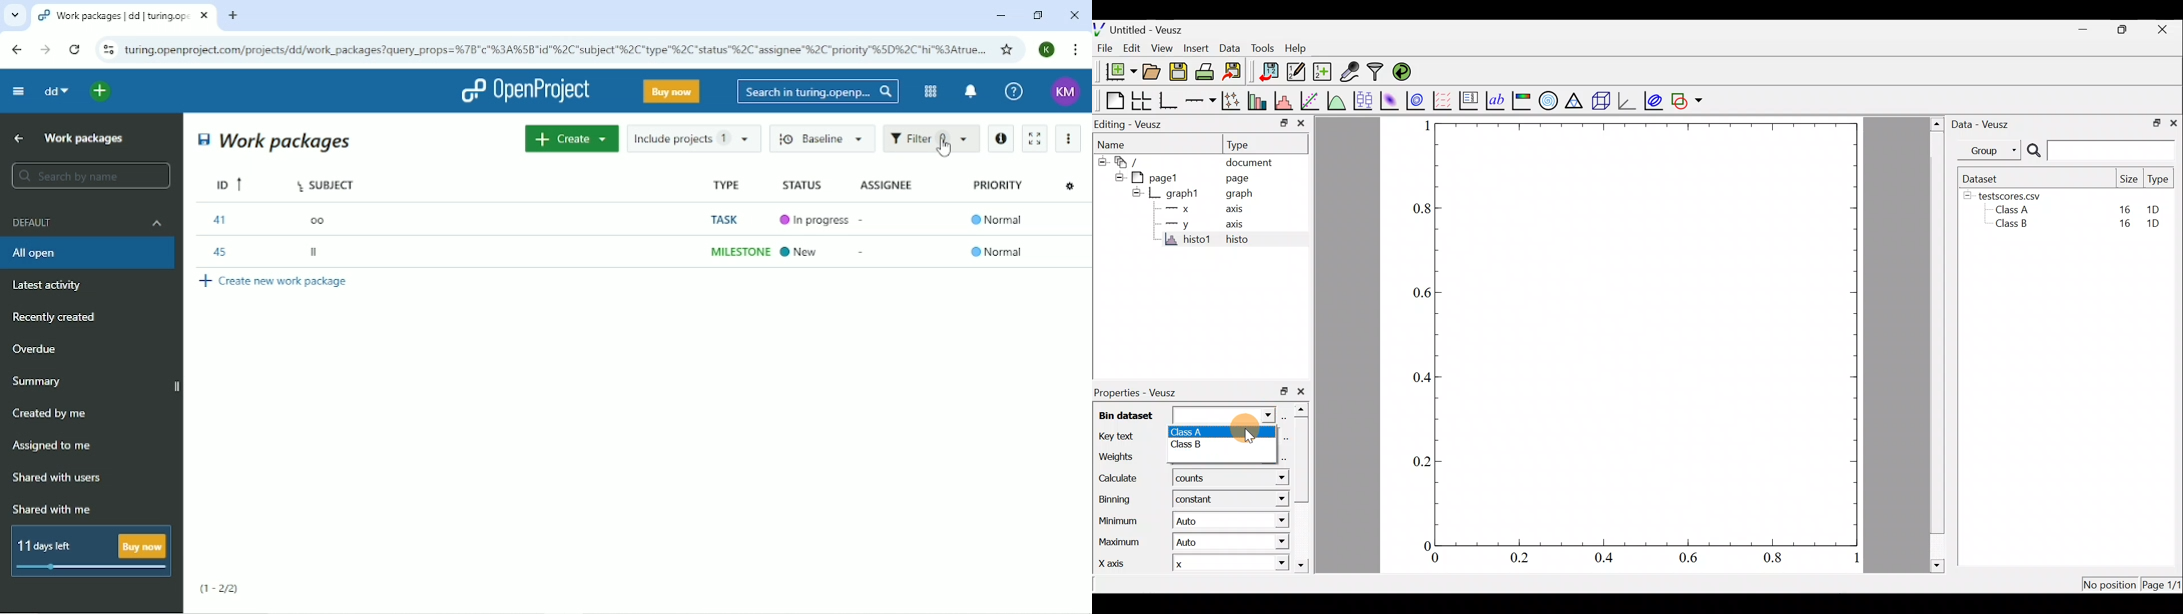 This screenshot has height=616, width=2184. Describe the element at coordinates (738, 252) in the screenshot. I see `Milestone` at that location.